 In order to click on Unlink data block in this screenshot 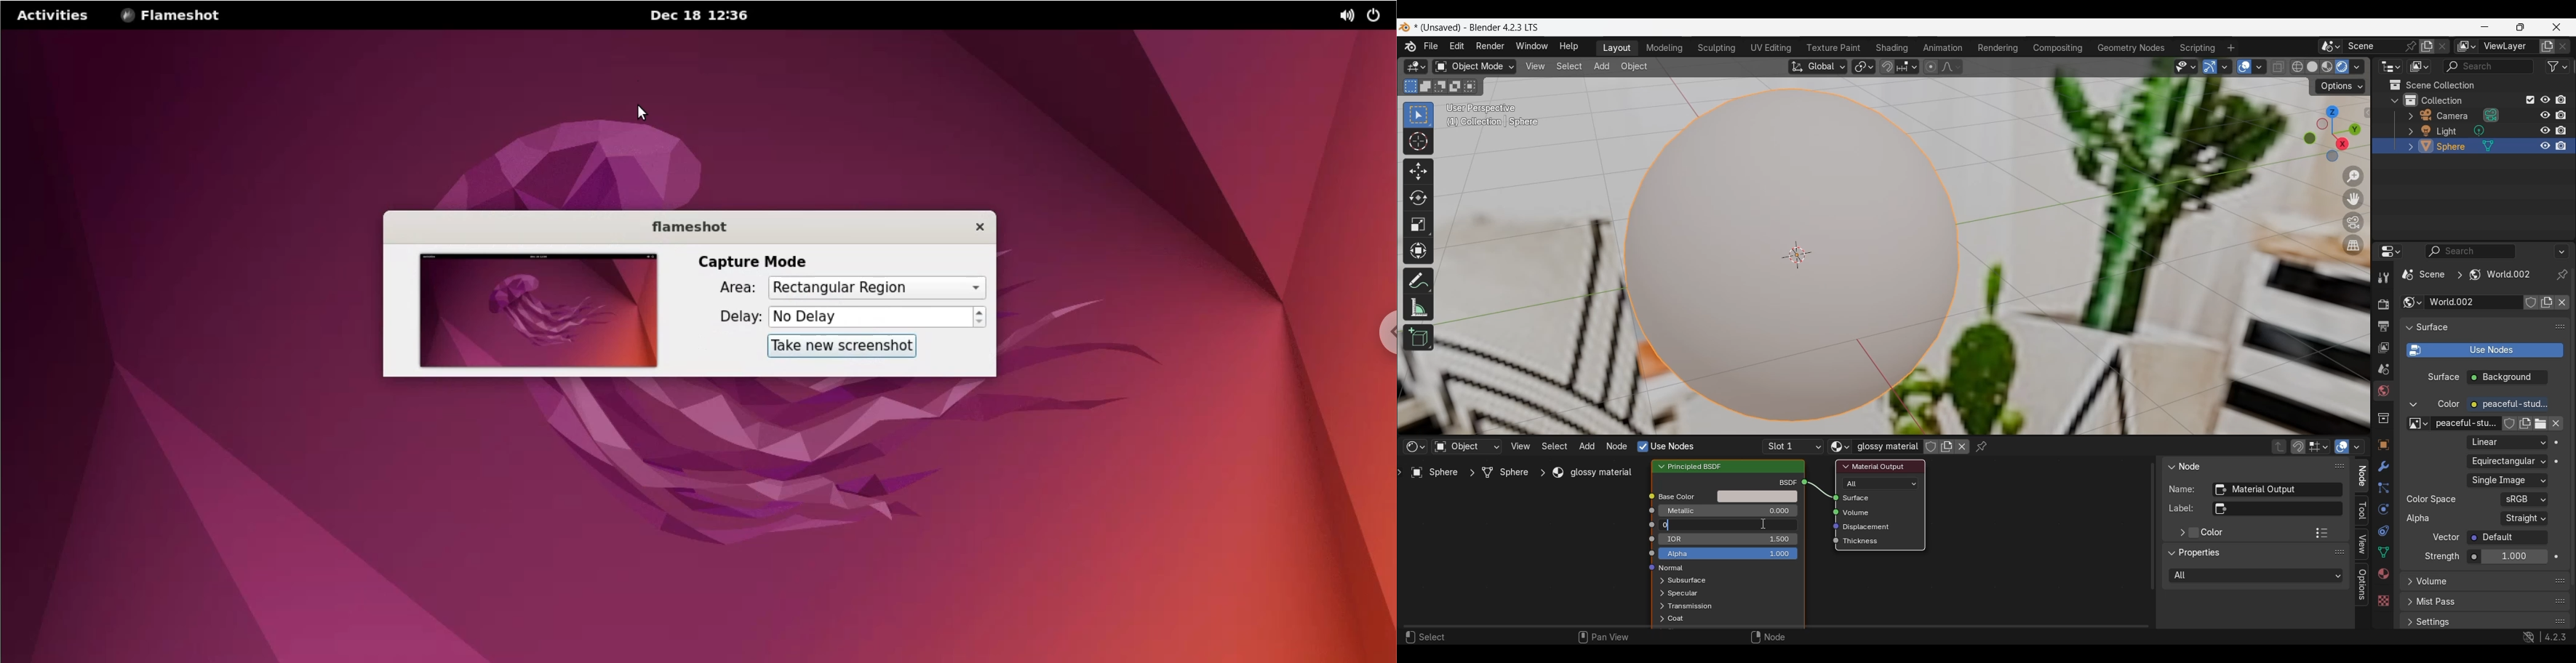, I will do `click(1962, 446)`.